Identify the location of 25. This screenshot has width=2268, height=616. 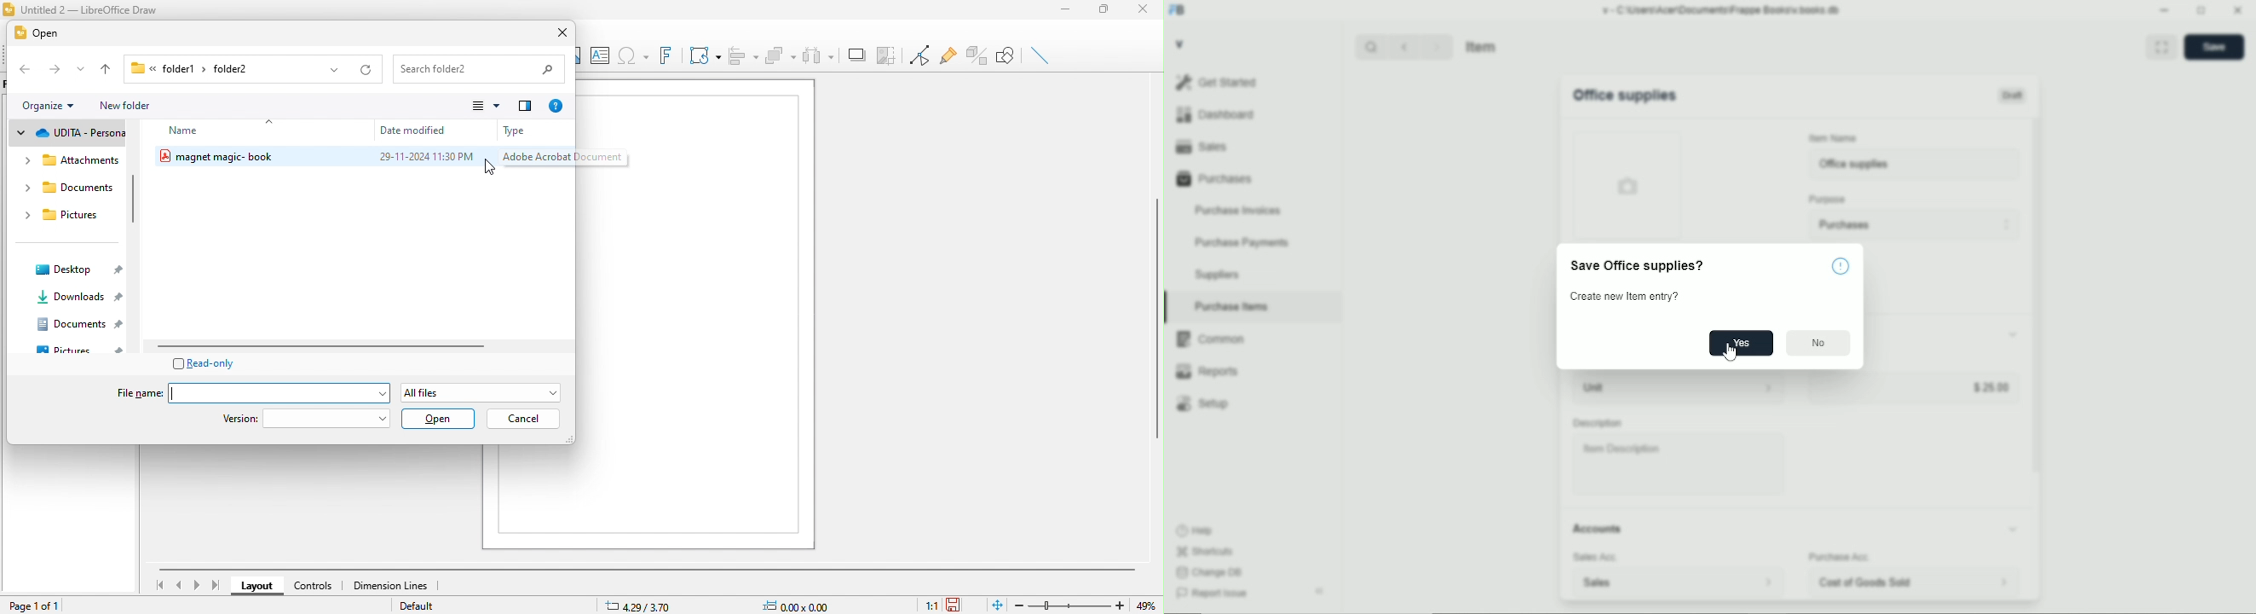
(1912, 387).